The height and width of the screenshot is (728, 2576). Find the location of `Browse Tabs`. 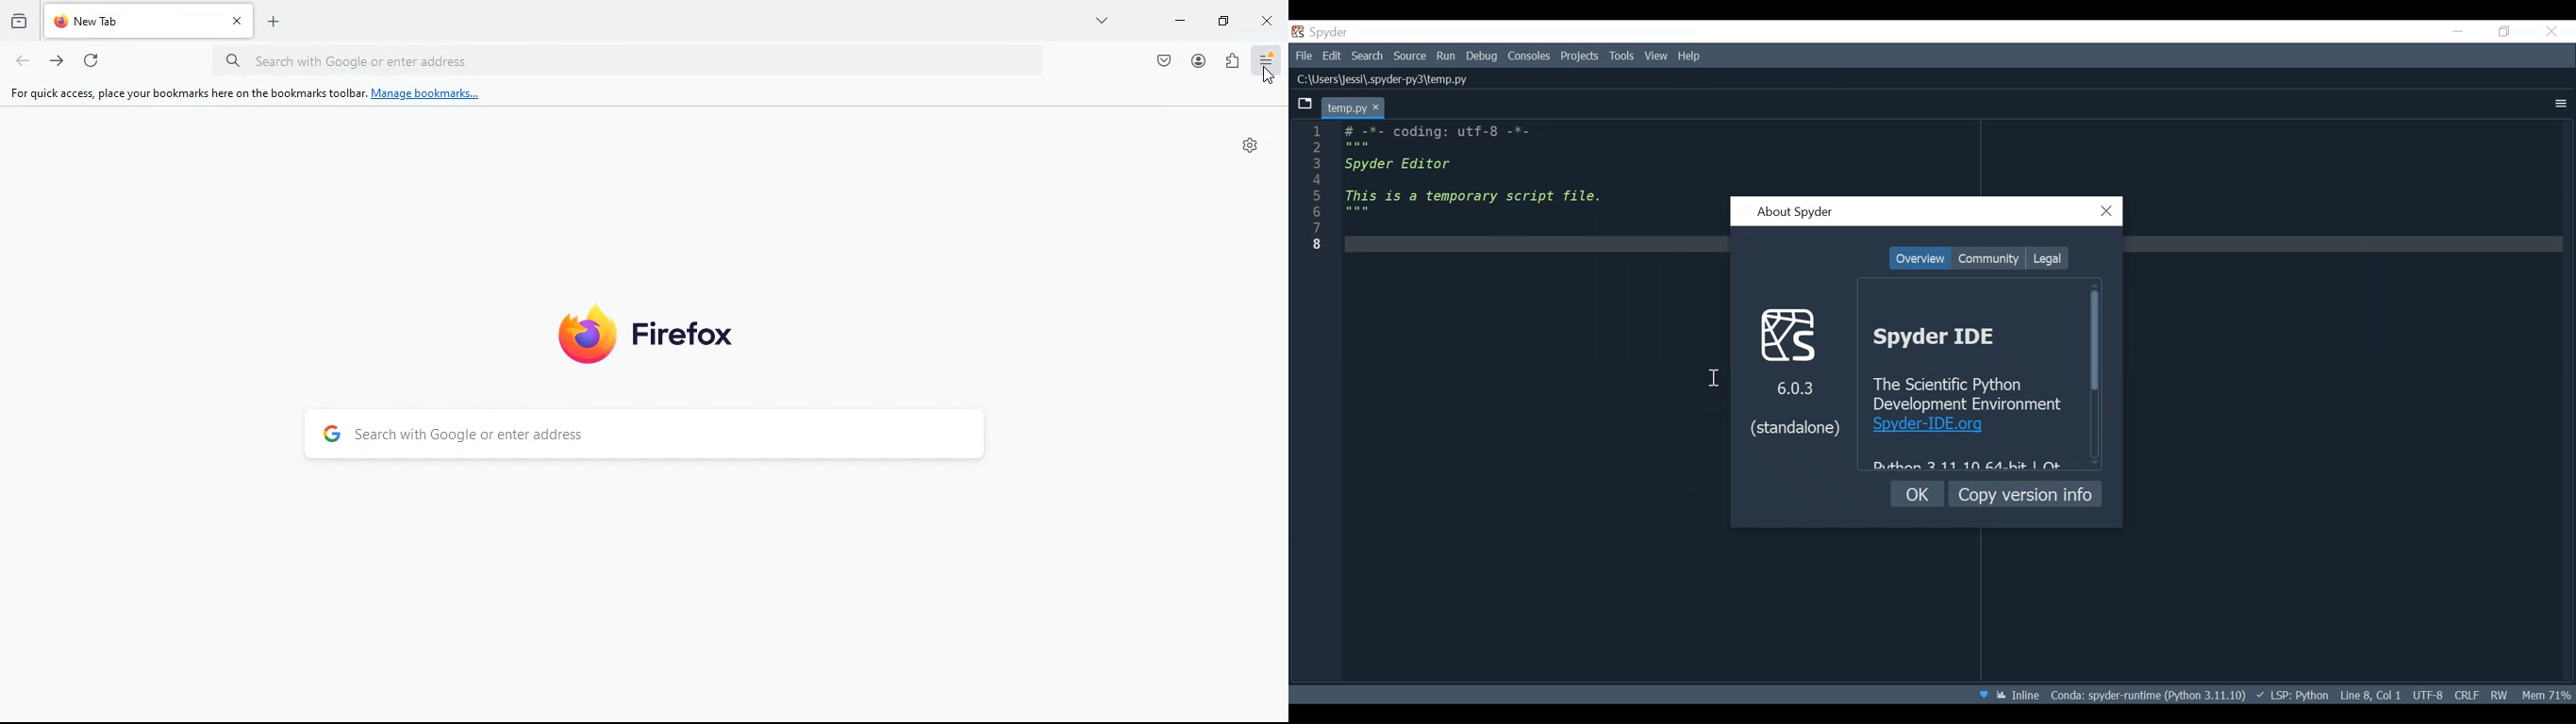

Browse Tabs is located at coordinates (1303, 105).